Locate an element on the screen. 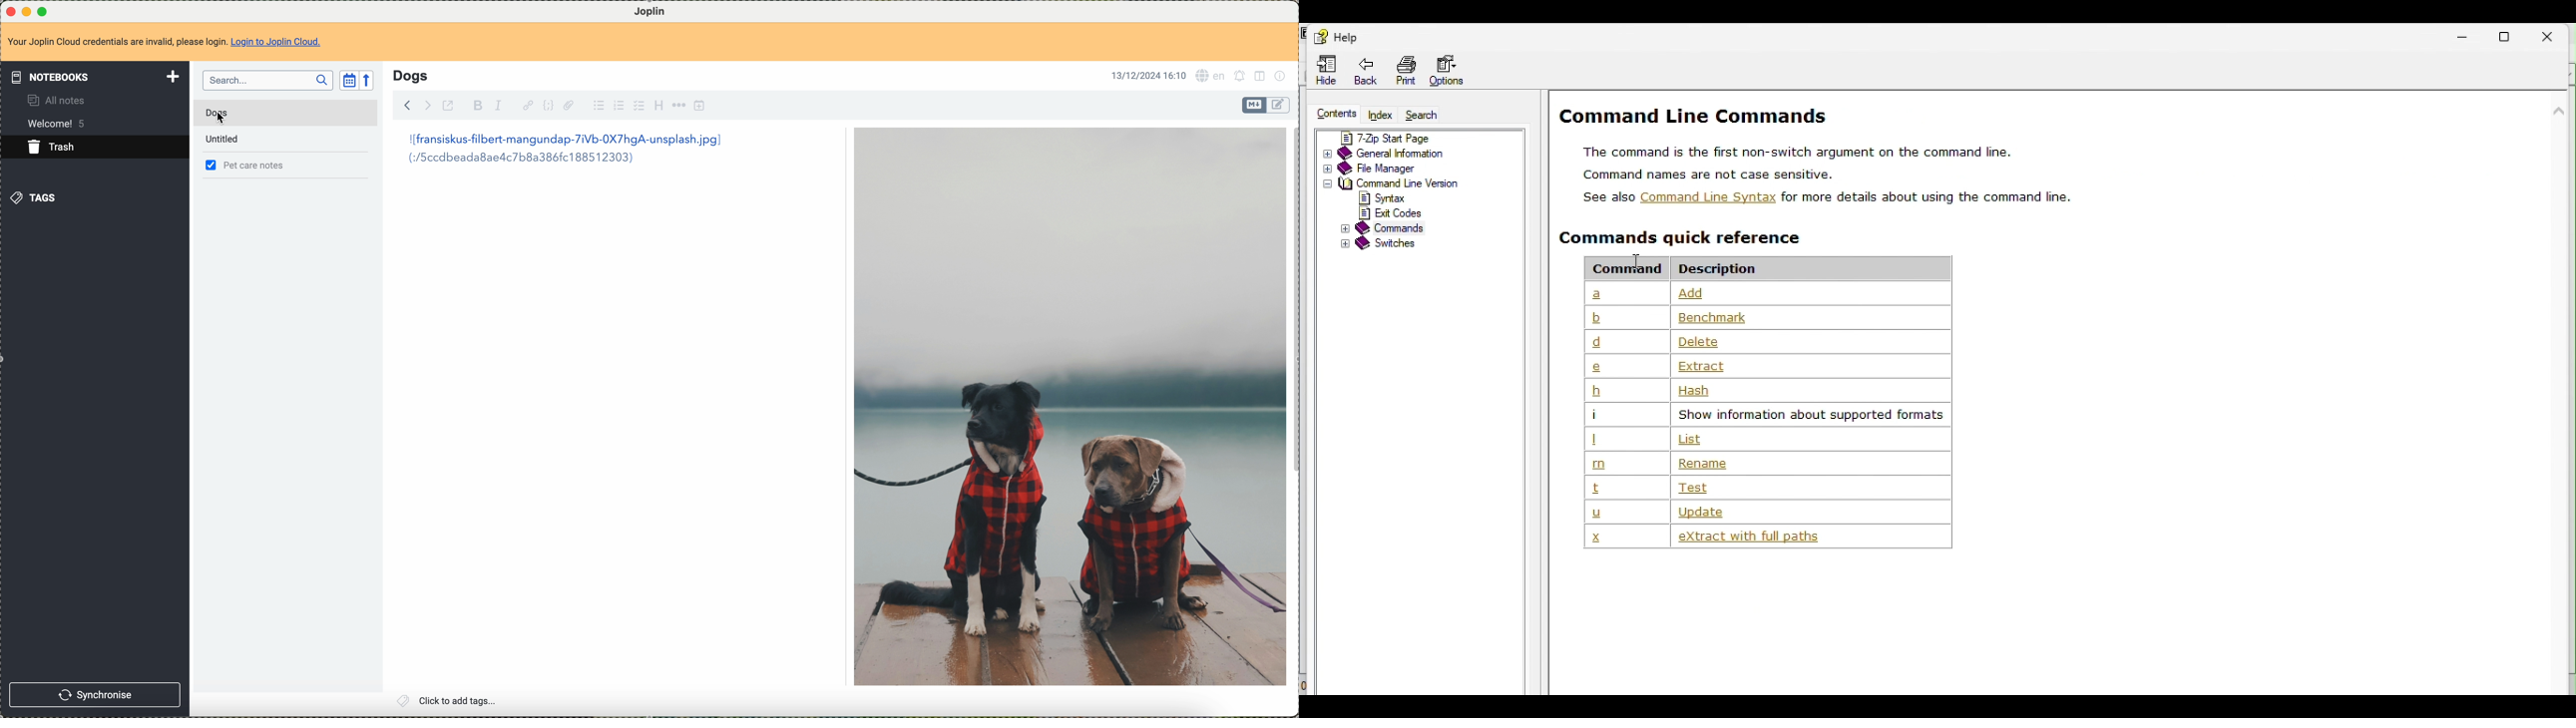 Image resolution: width=2576 pixels, height=728 pixels. Switches is located at coordinates (1392, 244).